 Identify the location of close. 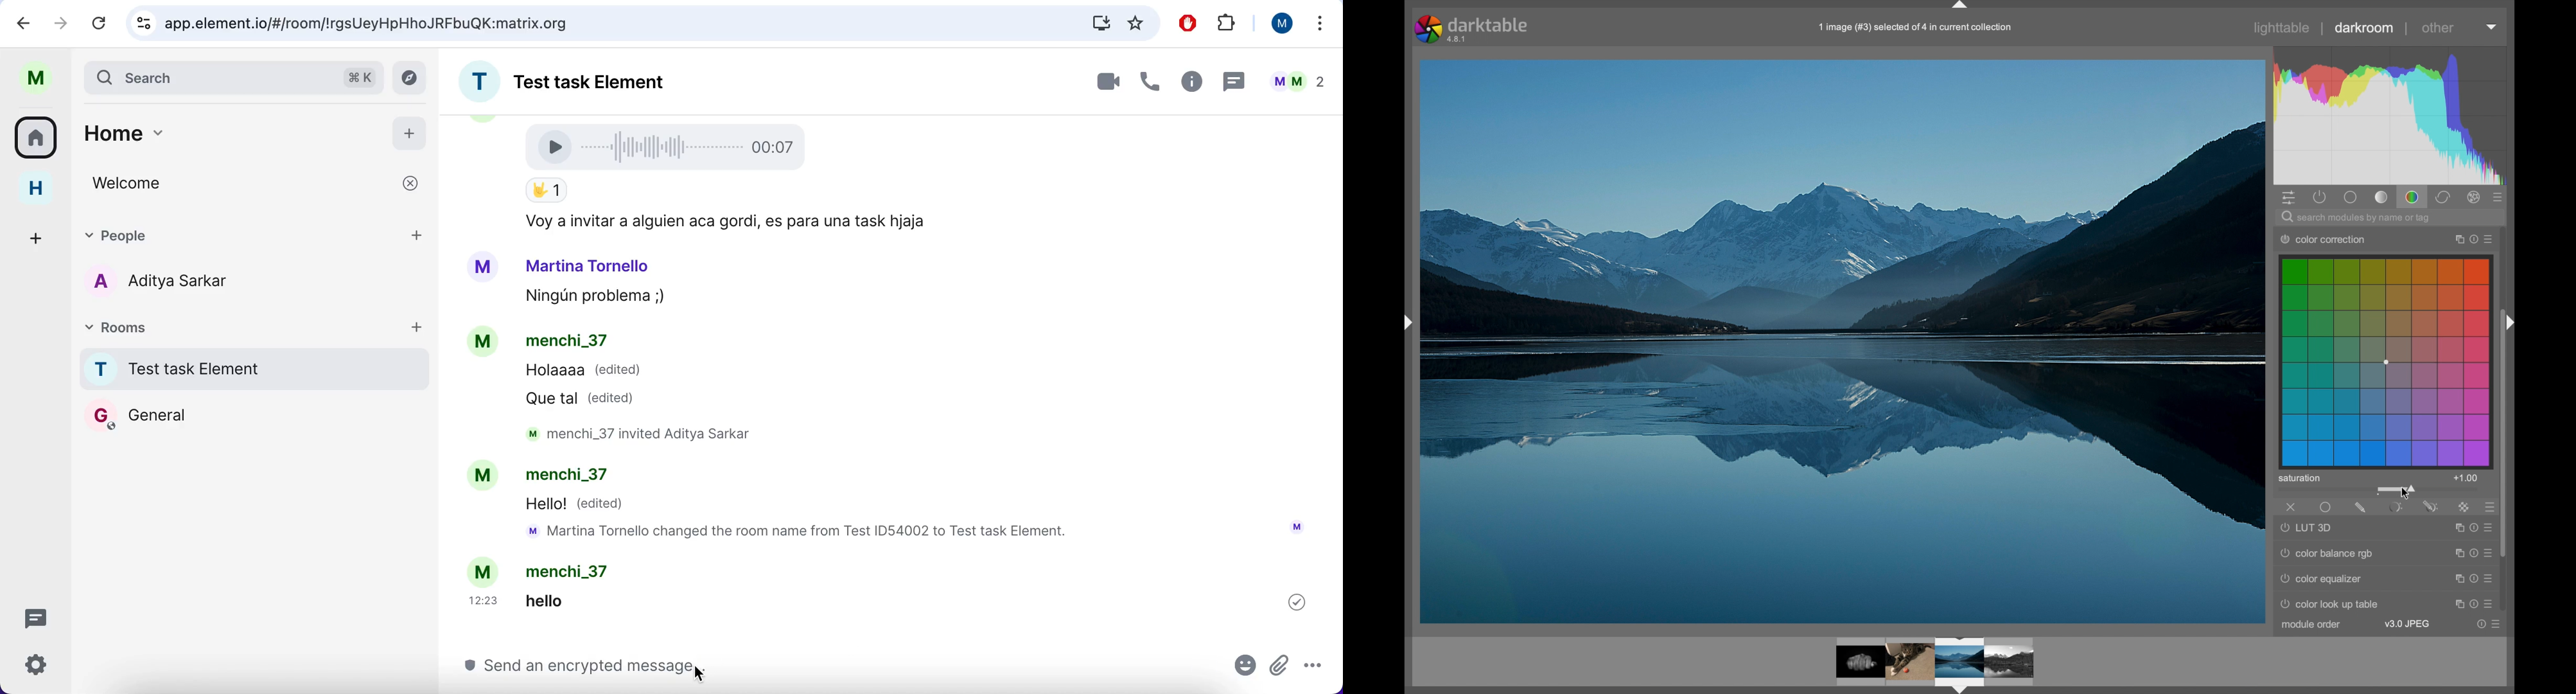
(2290, 507).